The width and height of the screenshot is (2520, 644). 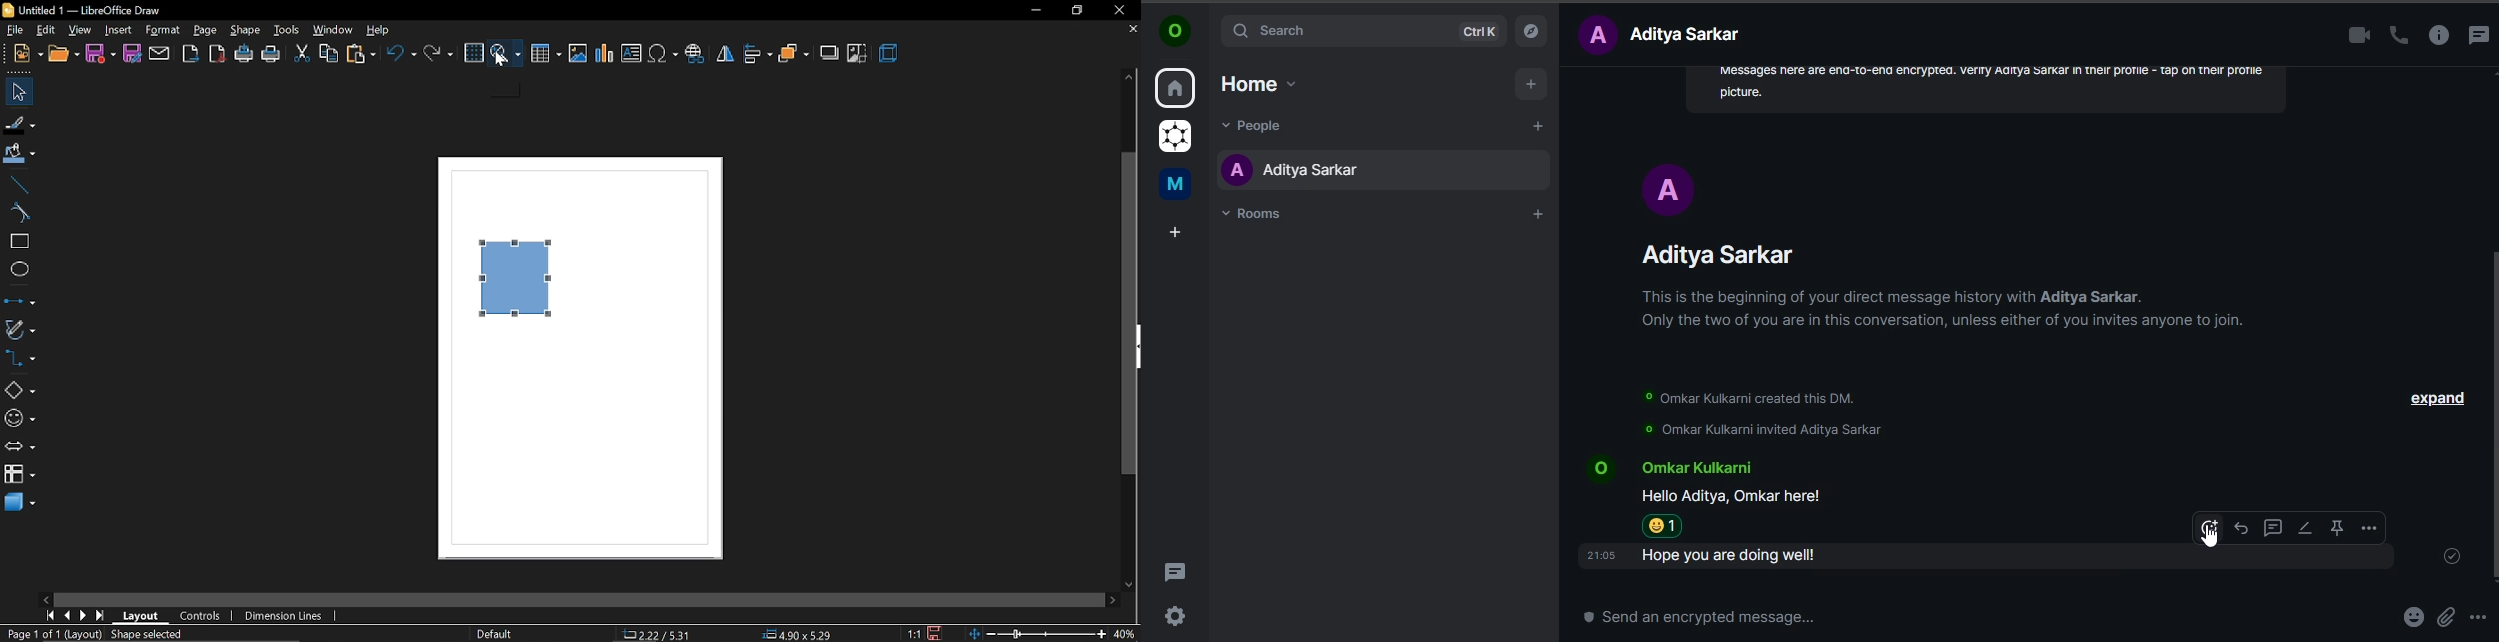 I want to click on arrows, so click(x=20, y=447).